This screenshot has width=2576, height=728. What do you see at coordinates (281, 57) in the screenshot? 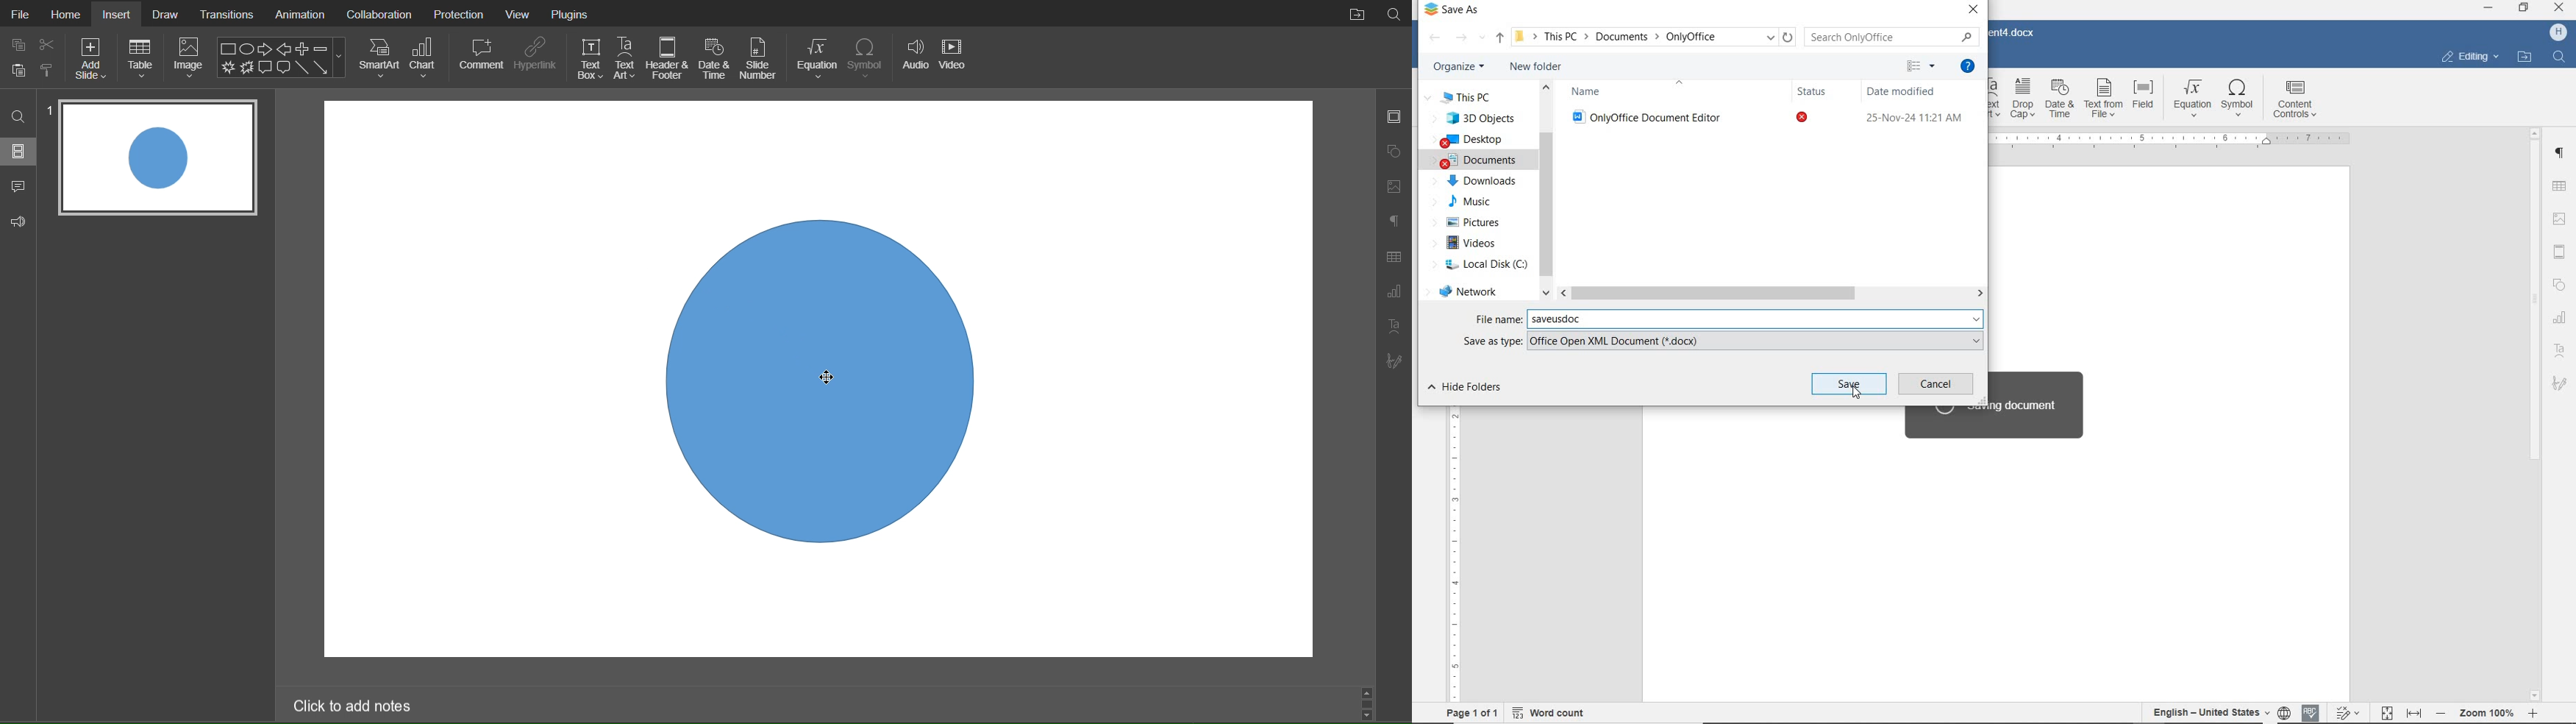
I see `Shapes Menu` at bounding box center [281, 57].